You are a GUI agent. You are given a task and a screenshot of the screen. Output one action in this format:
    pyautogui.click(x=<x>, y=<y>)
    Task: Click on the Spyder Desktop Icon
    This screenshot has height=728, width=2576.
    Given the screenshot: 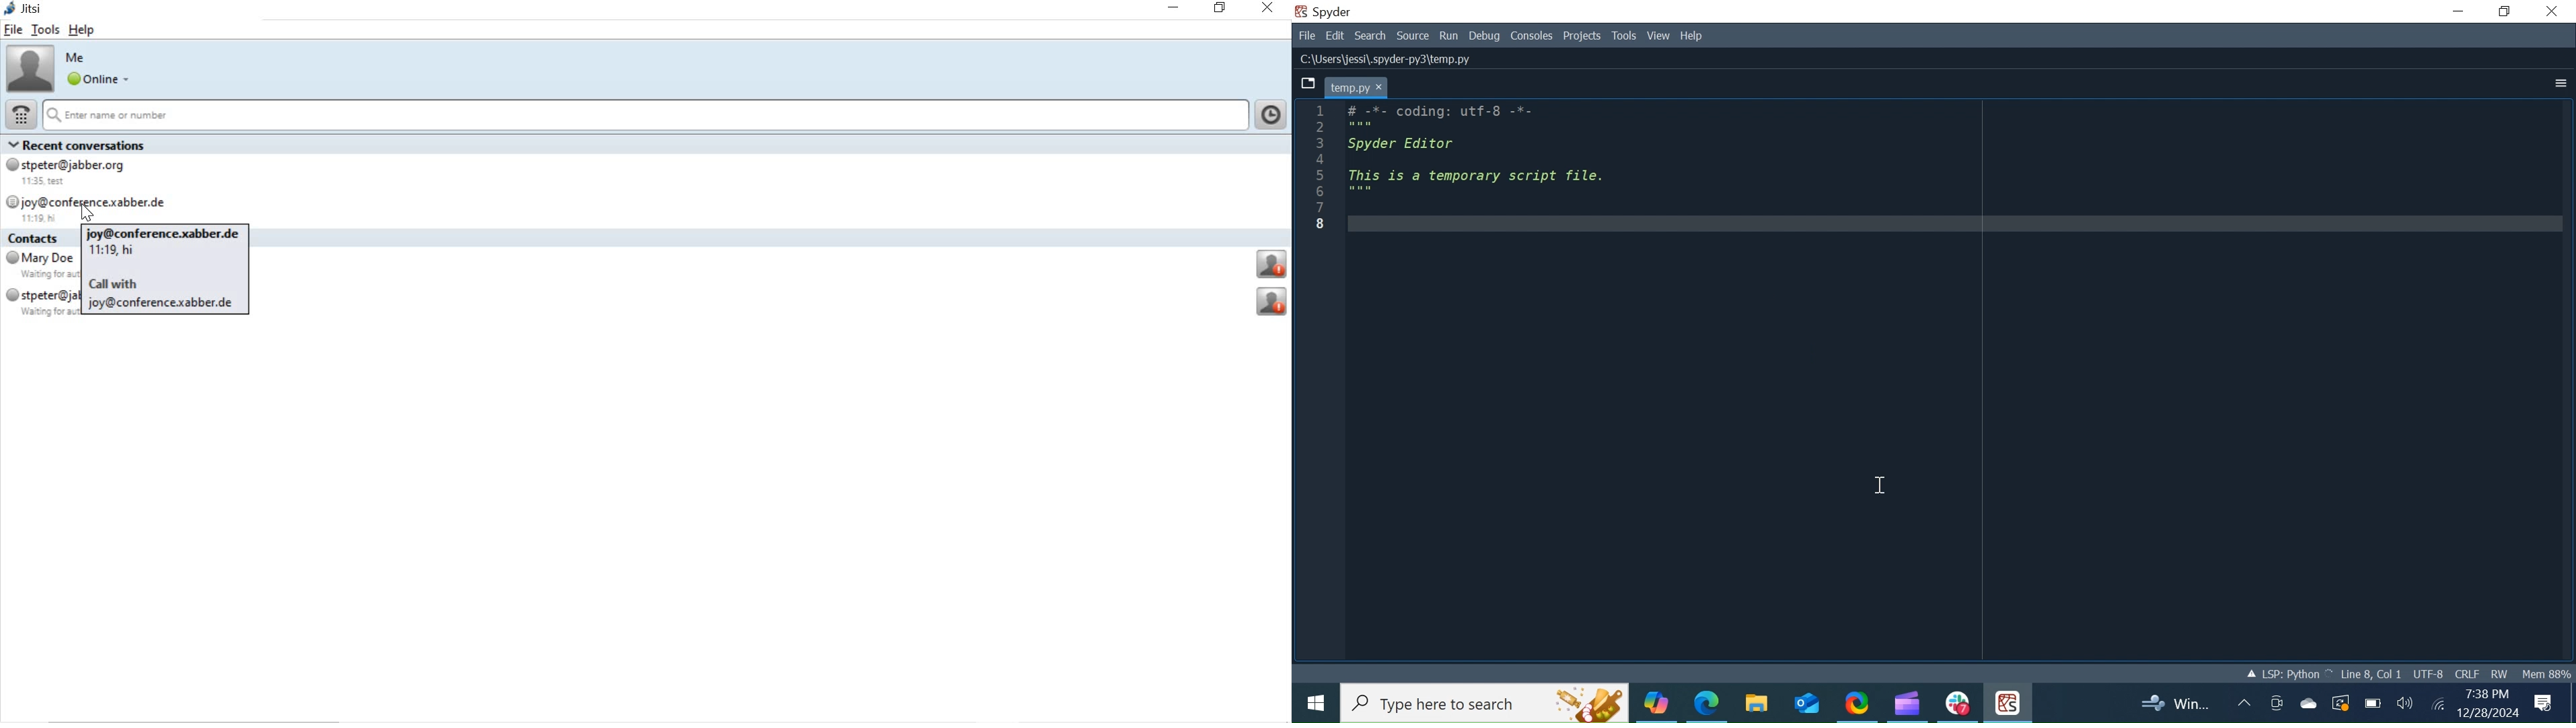 What is the action you would take?
    pyautogui.click(x=1324, y=13)
    